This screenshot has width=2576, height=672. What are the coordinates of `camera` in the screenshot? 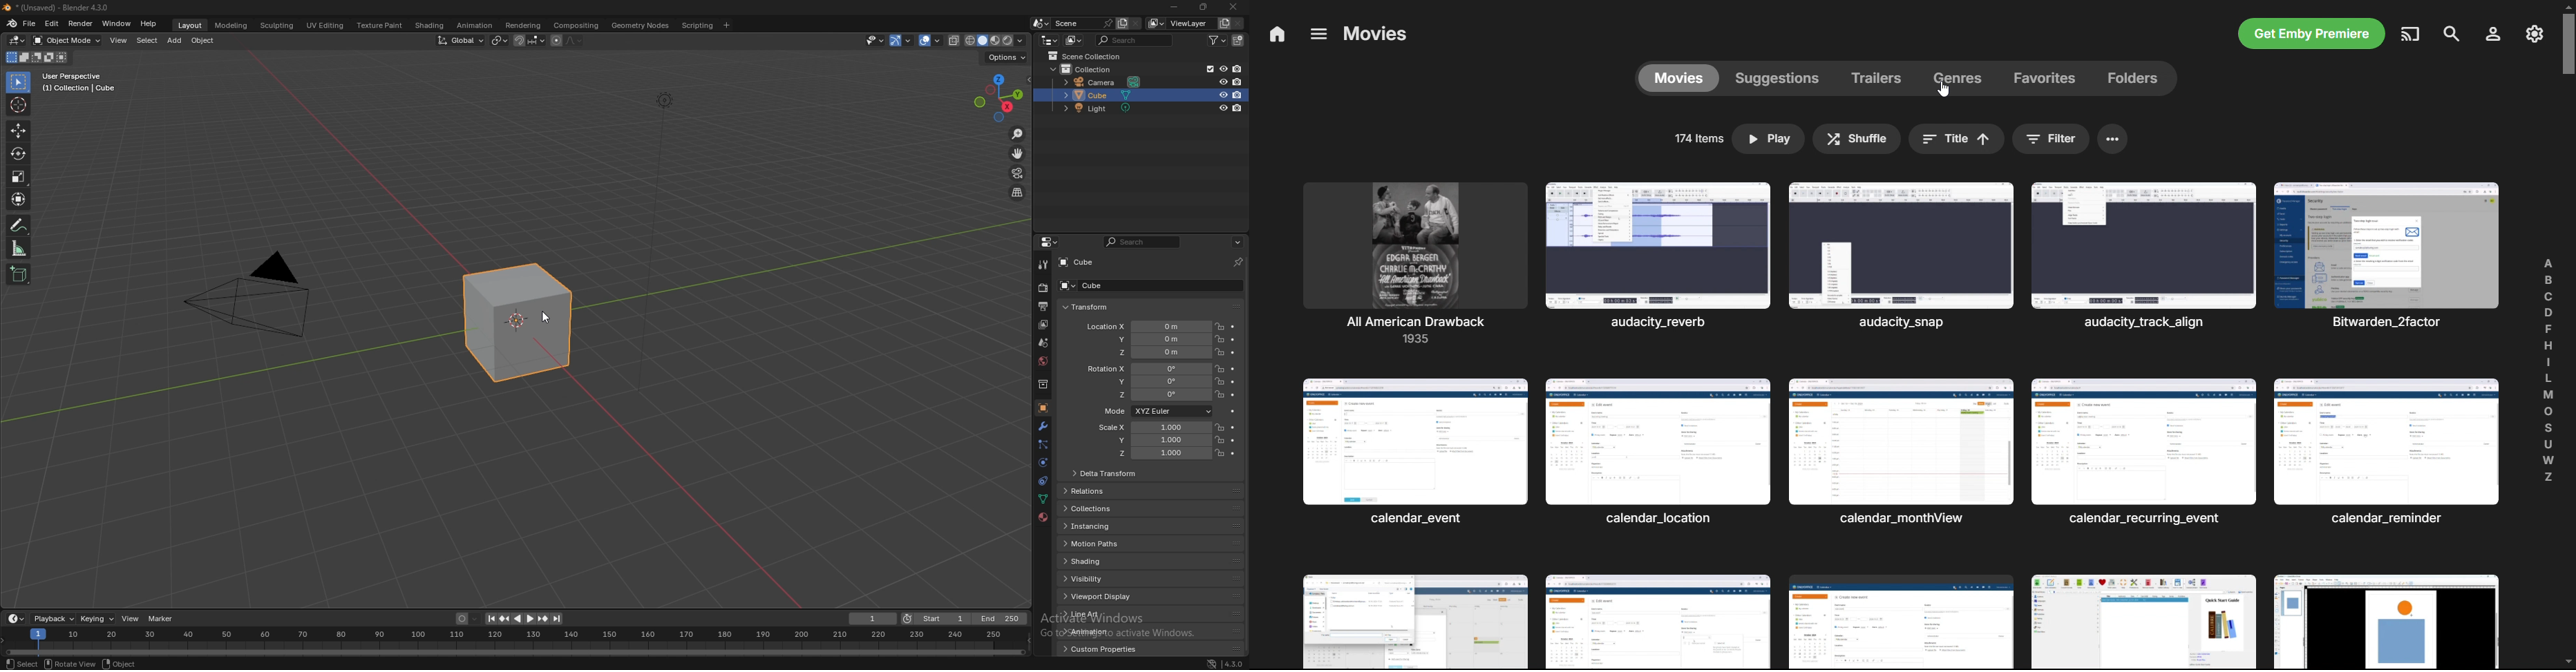 It's located at (1102, 81).